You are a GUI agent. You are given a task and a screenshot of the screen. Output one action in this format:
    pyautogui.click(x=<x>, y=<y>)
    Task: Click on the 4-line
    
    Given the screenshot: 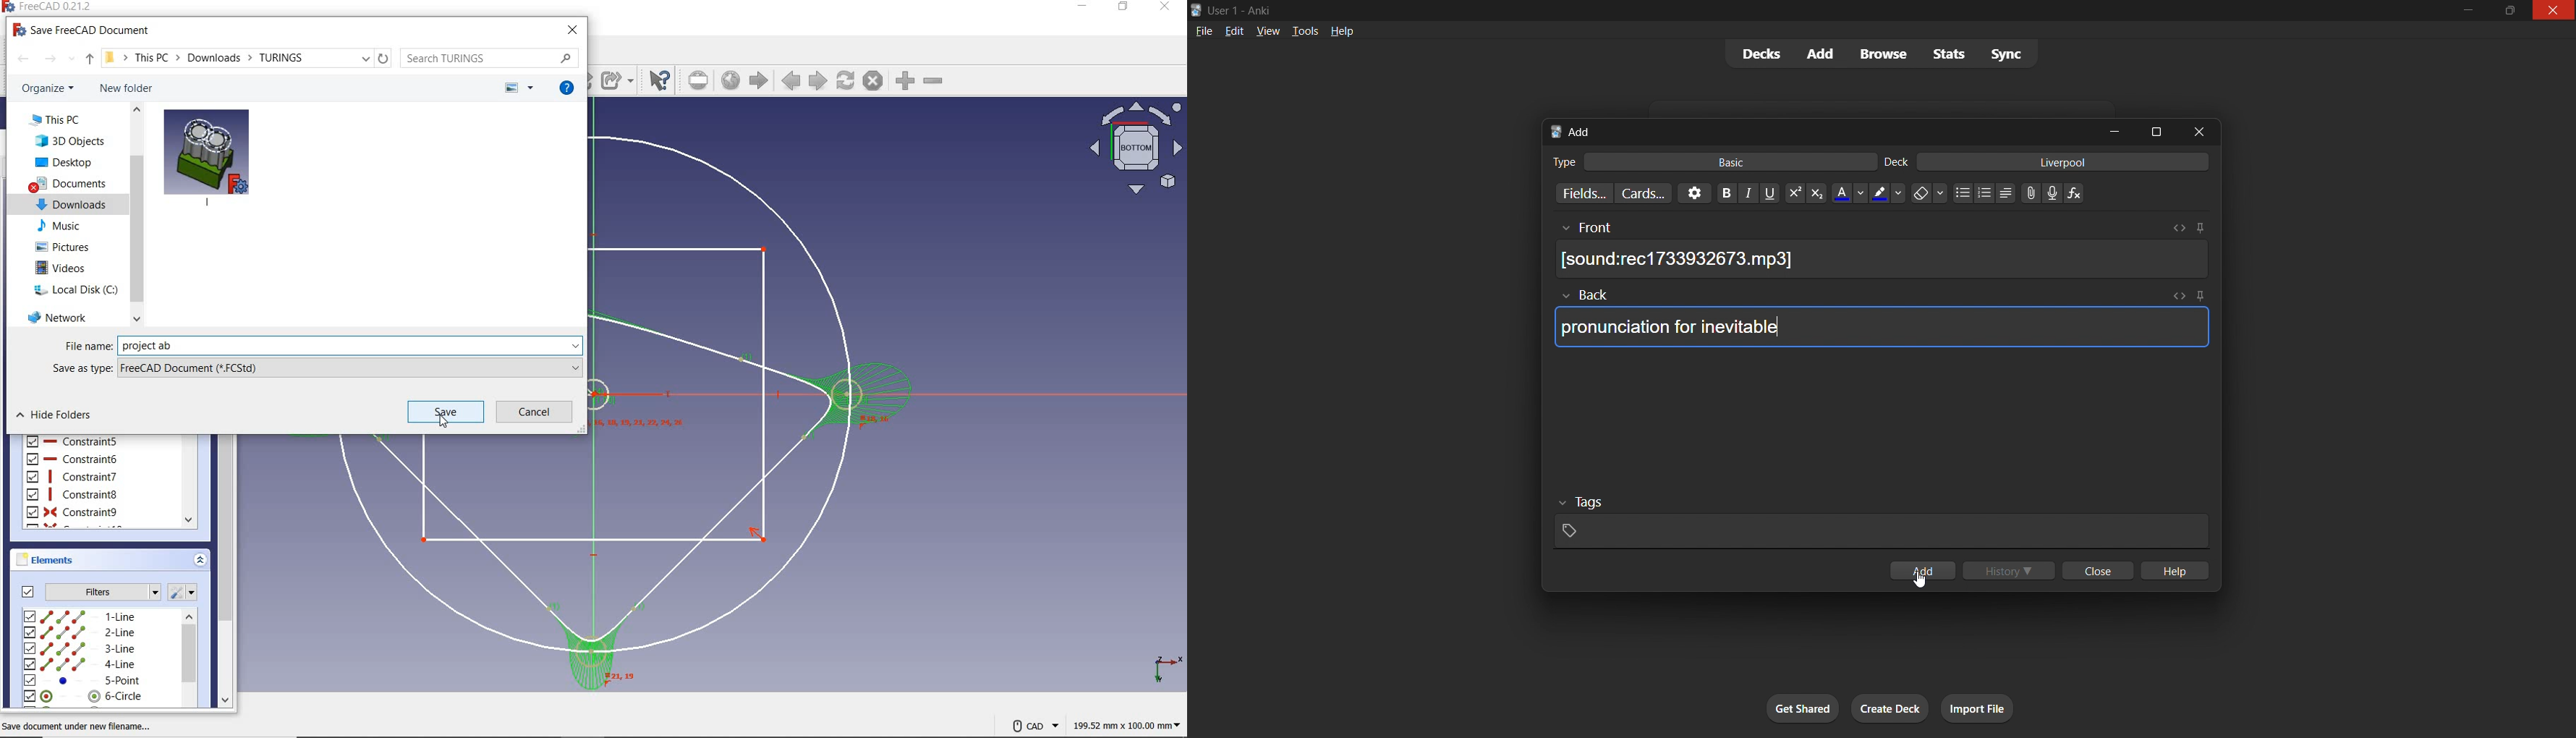 What is the action you would take?
    pyautogui.click(x=80, y=664)
    